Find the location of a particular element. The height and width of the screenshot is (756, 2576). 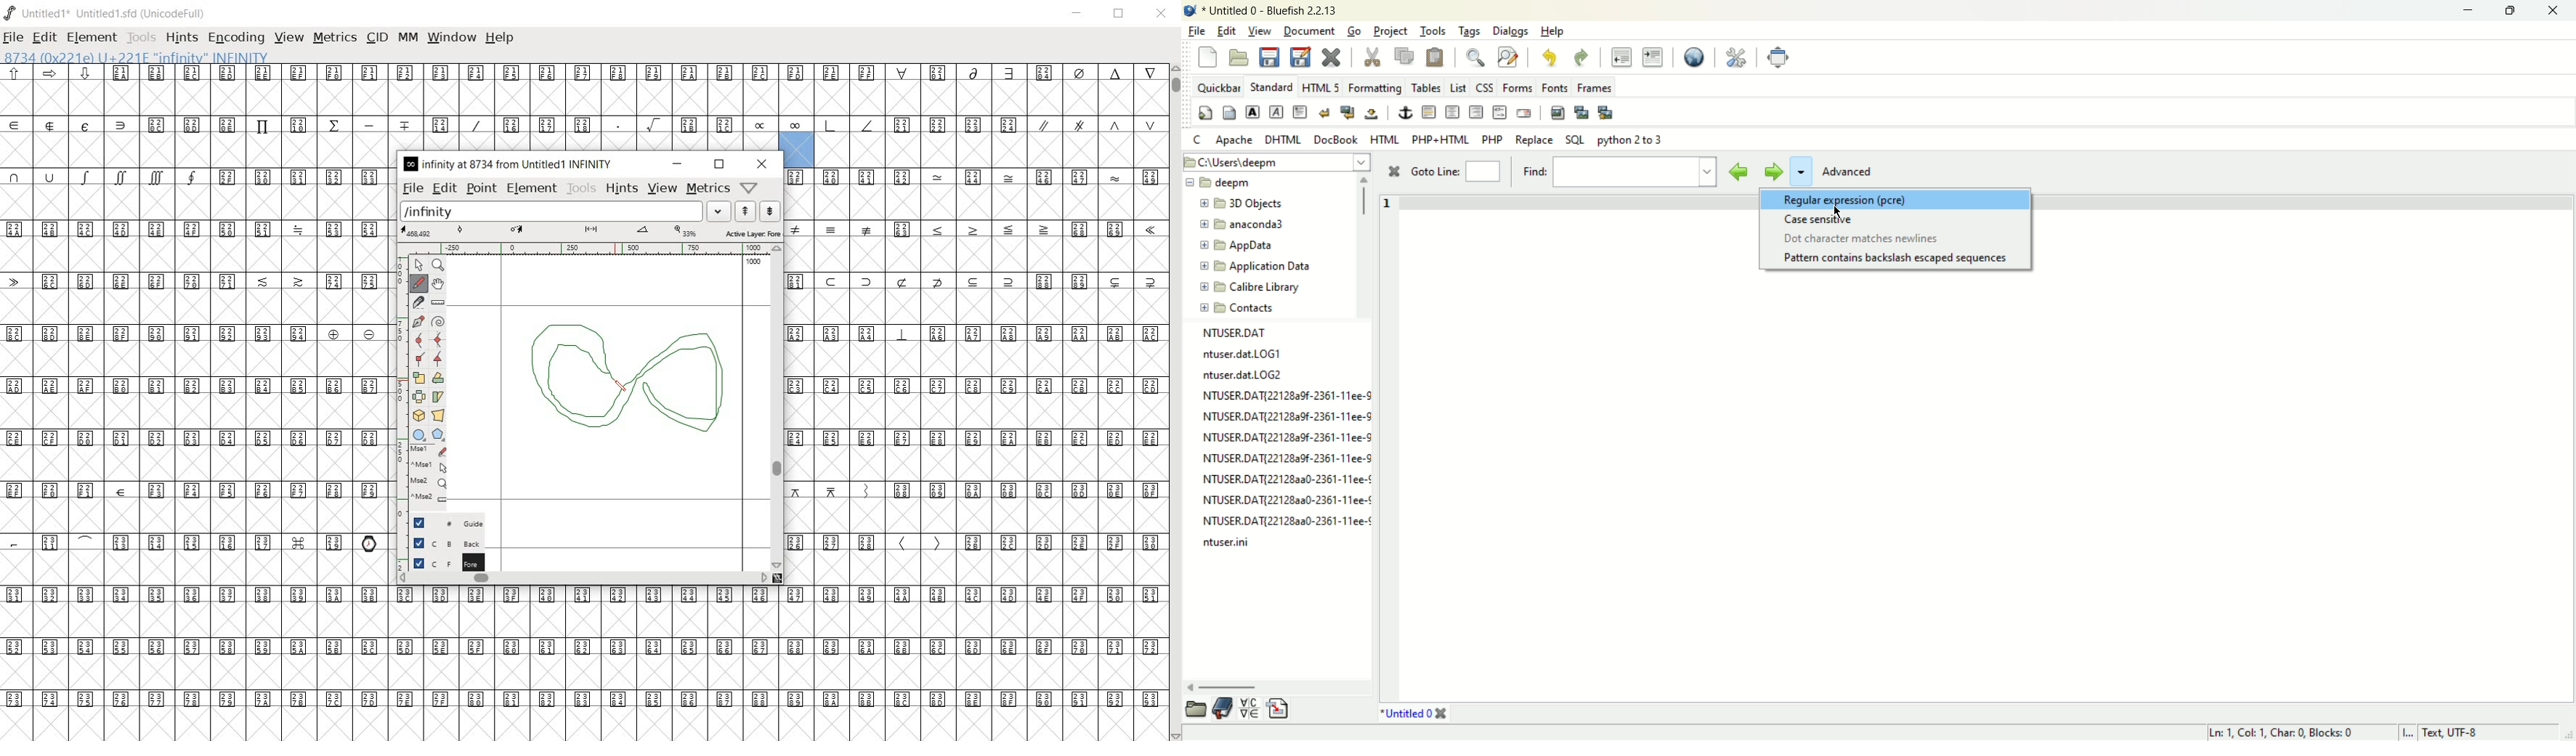

8734 (0x221e) U+221e "infinity" INFINITY is located at coordinates (138, 57).